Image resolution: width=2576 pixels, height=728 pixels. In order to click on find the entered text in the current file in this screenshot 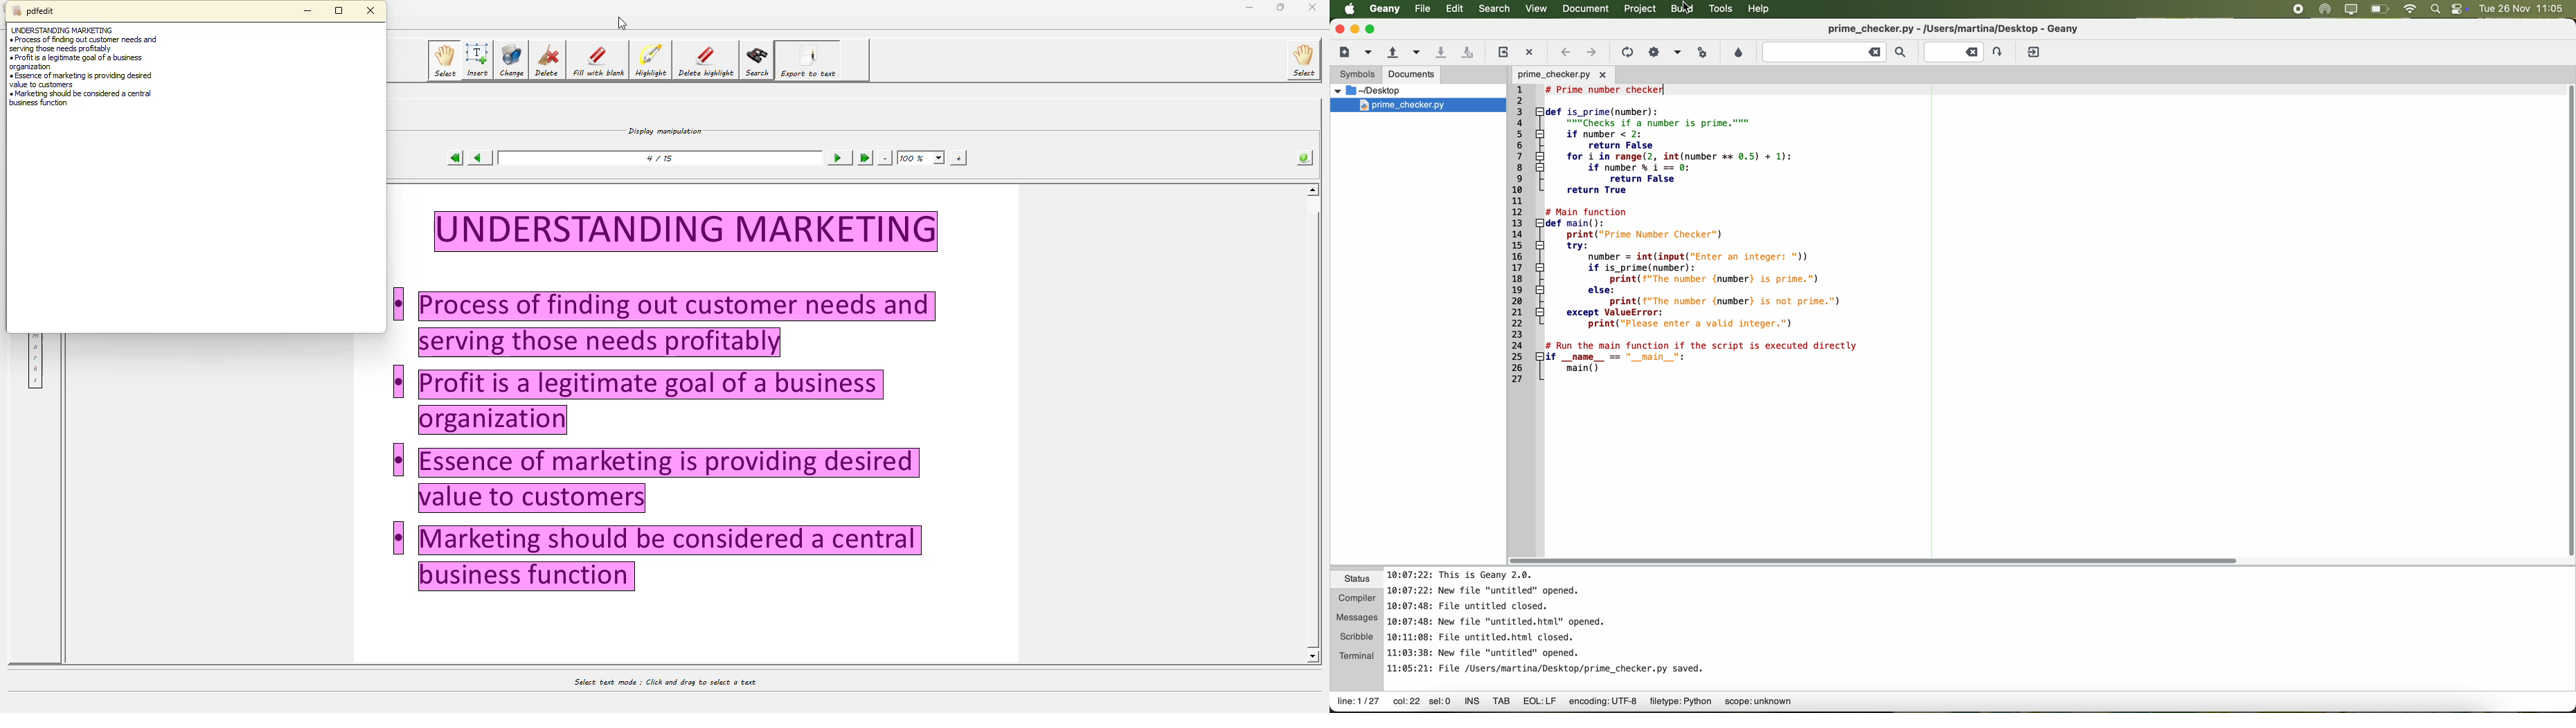, I will do `click(1835, 53)`.